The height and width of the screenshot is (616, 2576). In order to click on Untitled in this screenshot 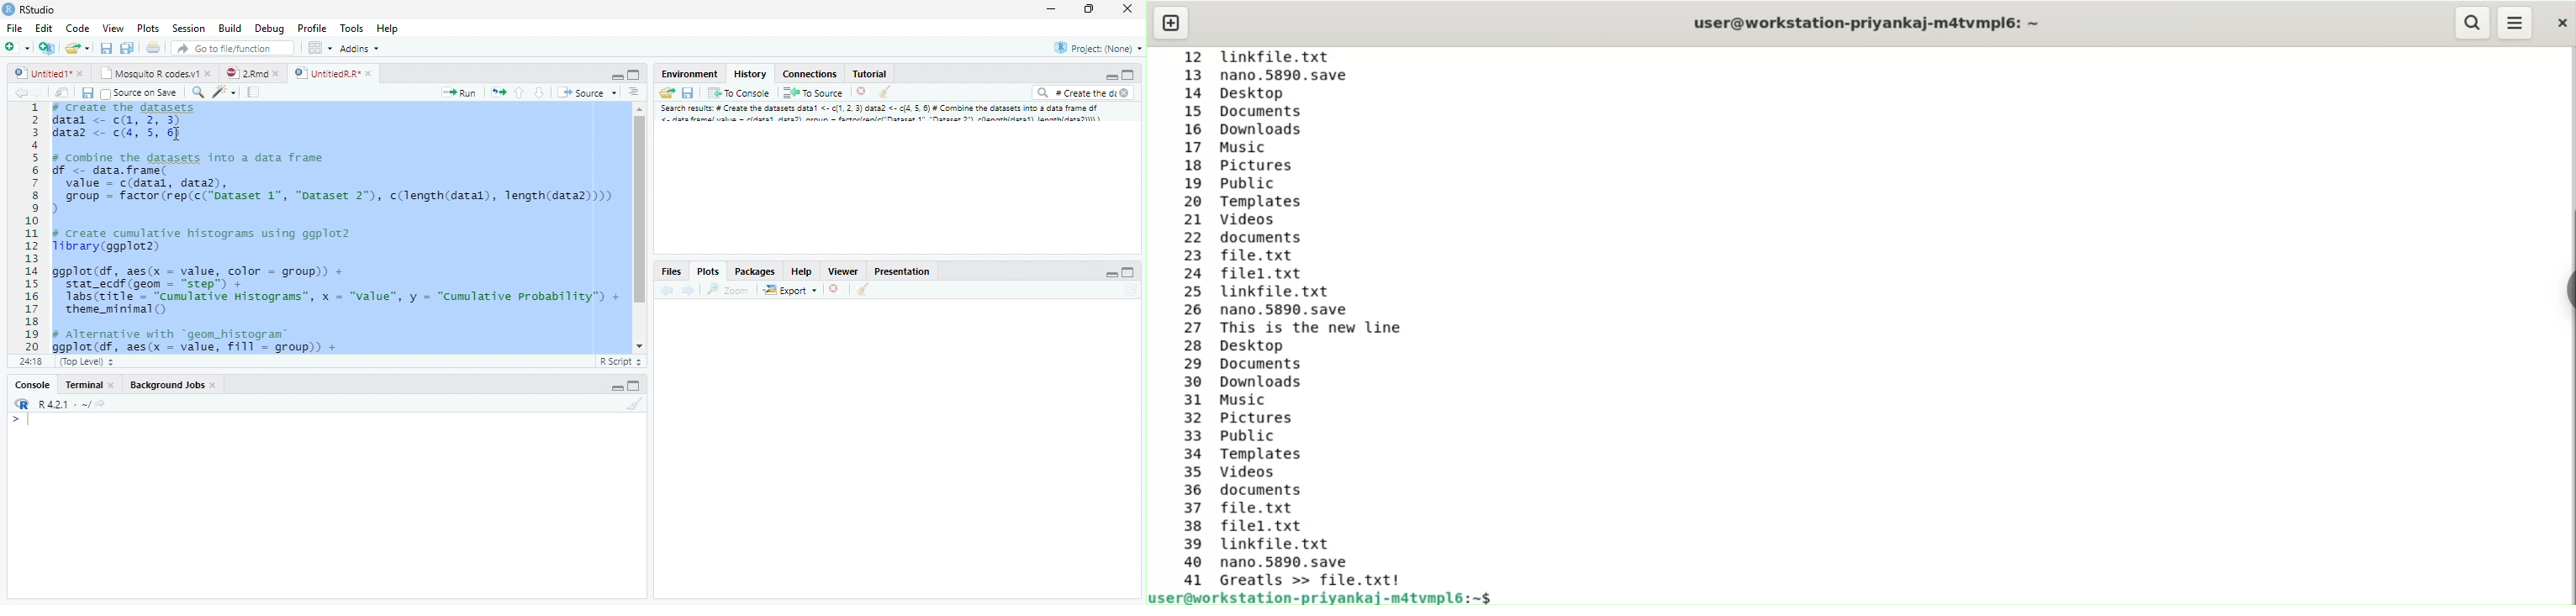, I will do `click(51, 71)`.